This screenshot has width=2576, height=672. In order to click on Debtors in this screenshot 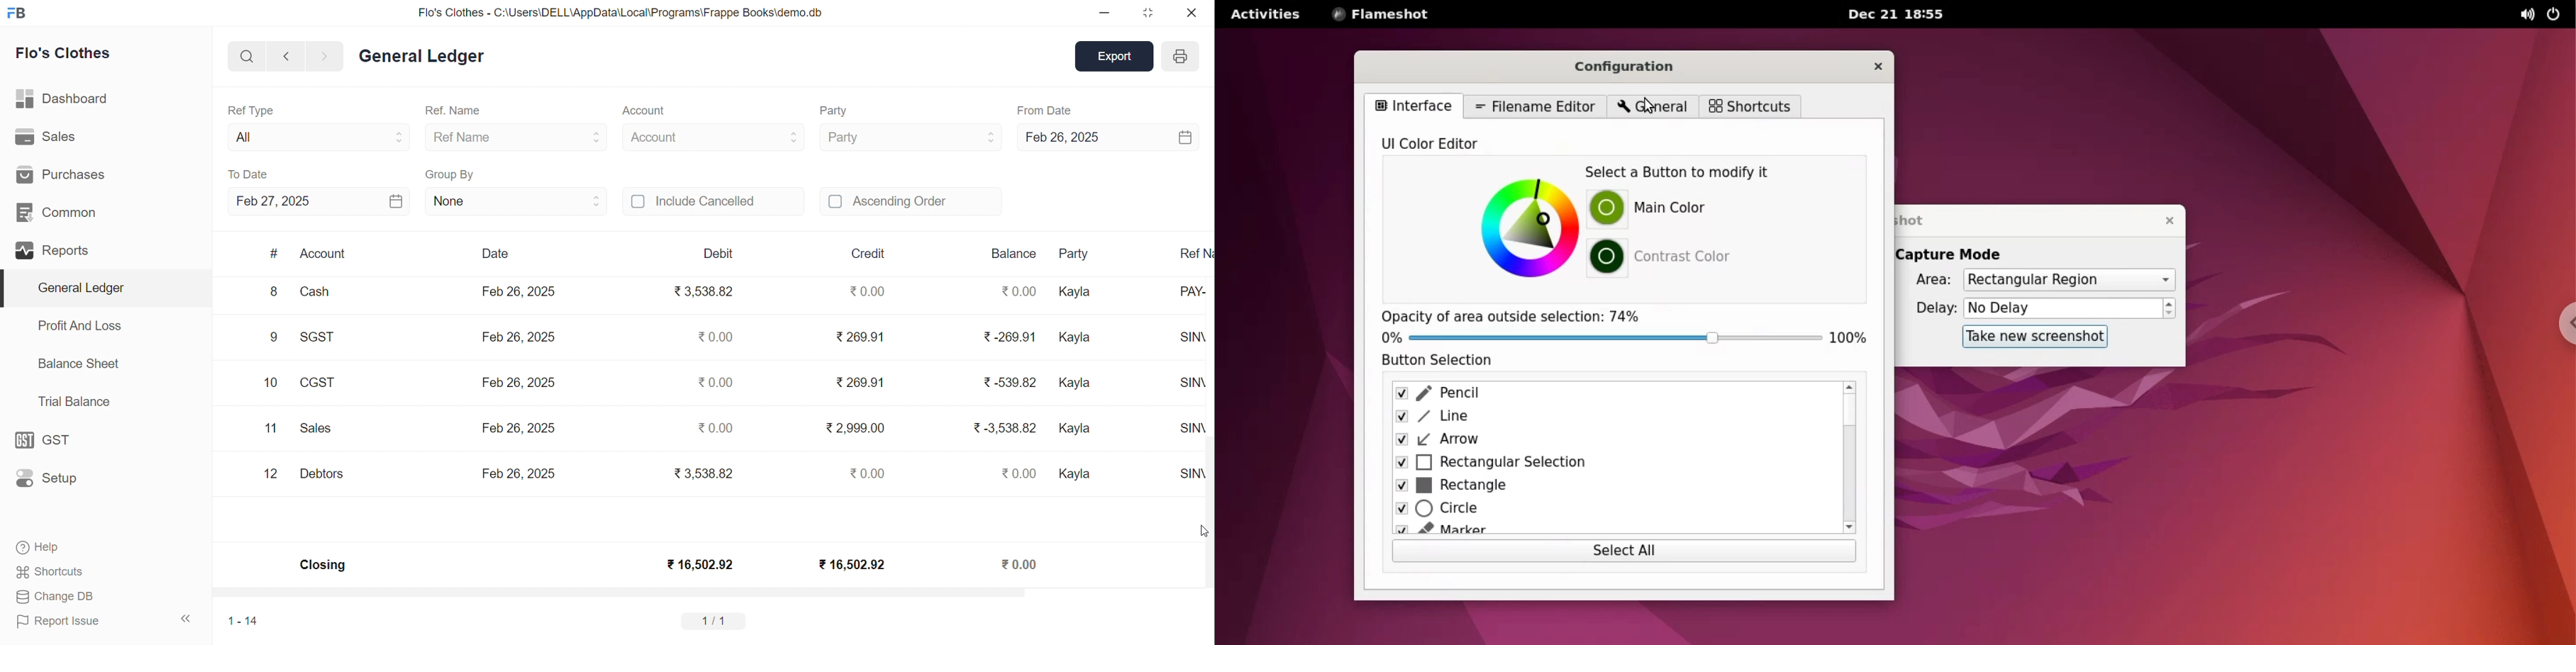, I will do `click(321, 474)`.